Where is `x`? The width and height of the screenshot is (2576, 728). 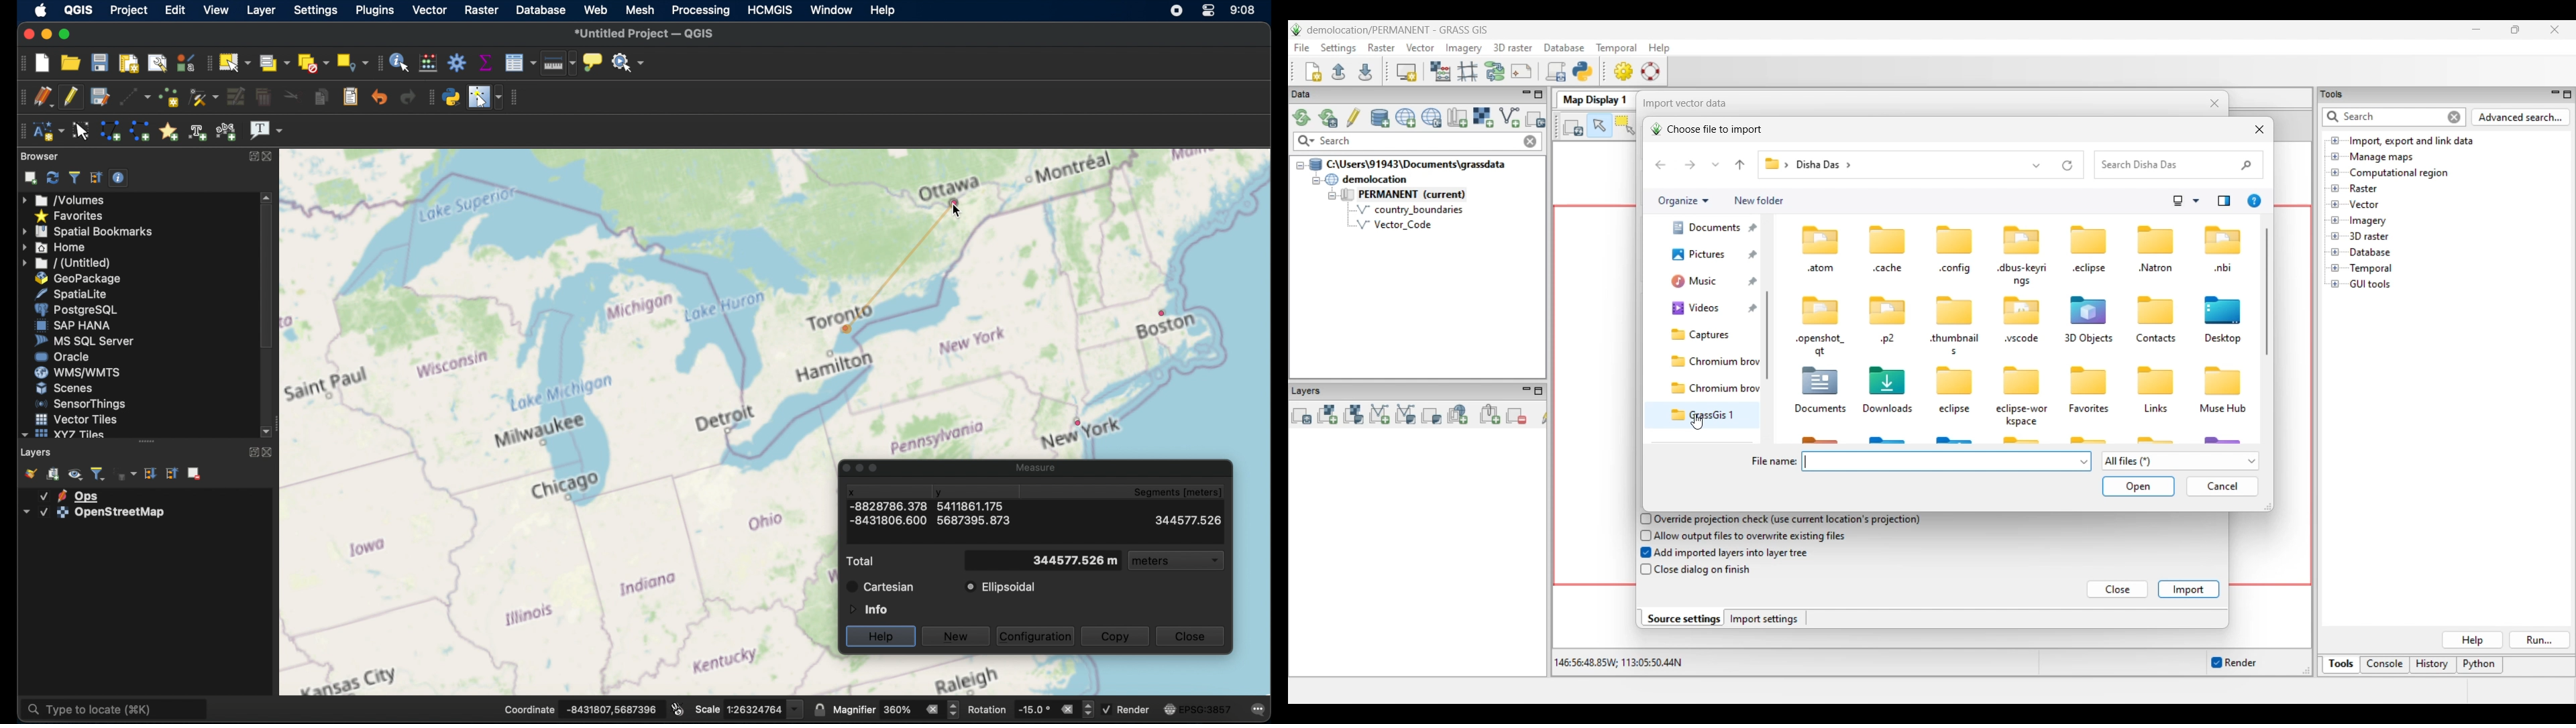
x is located at coordinates (852, 492).